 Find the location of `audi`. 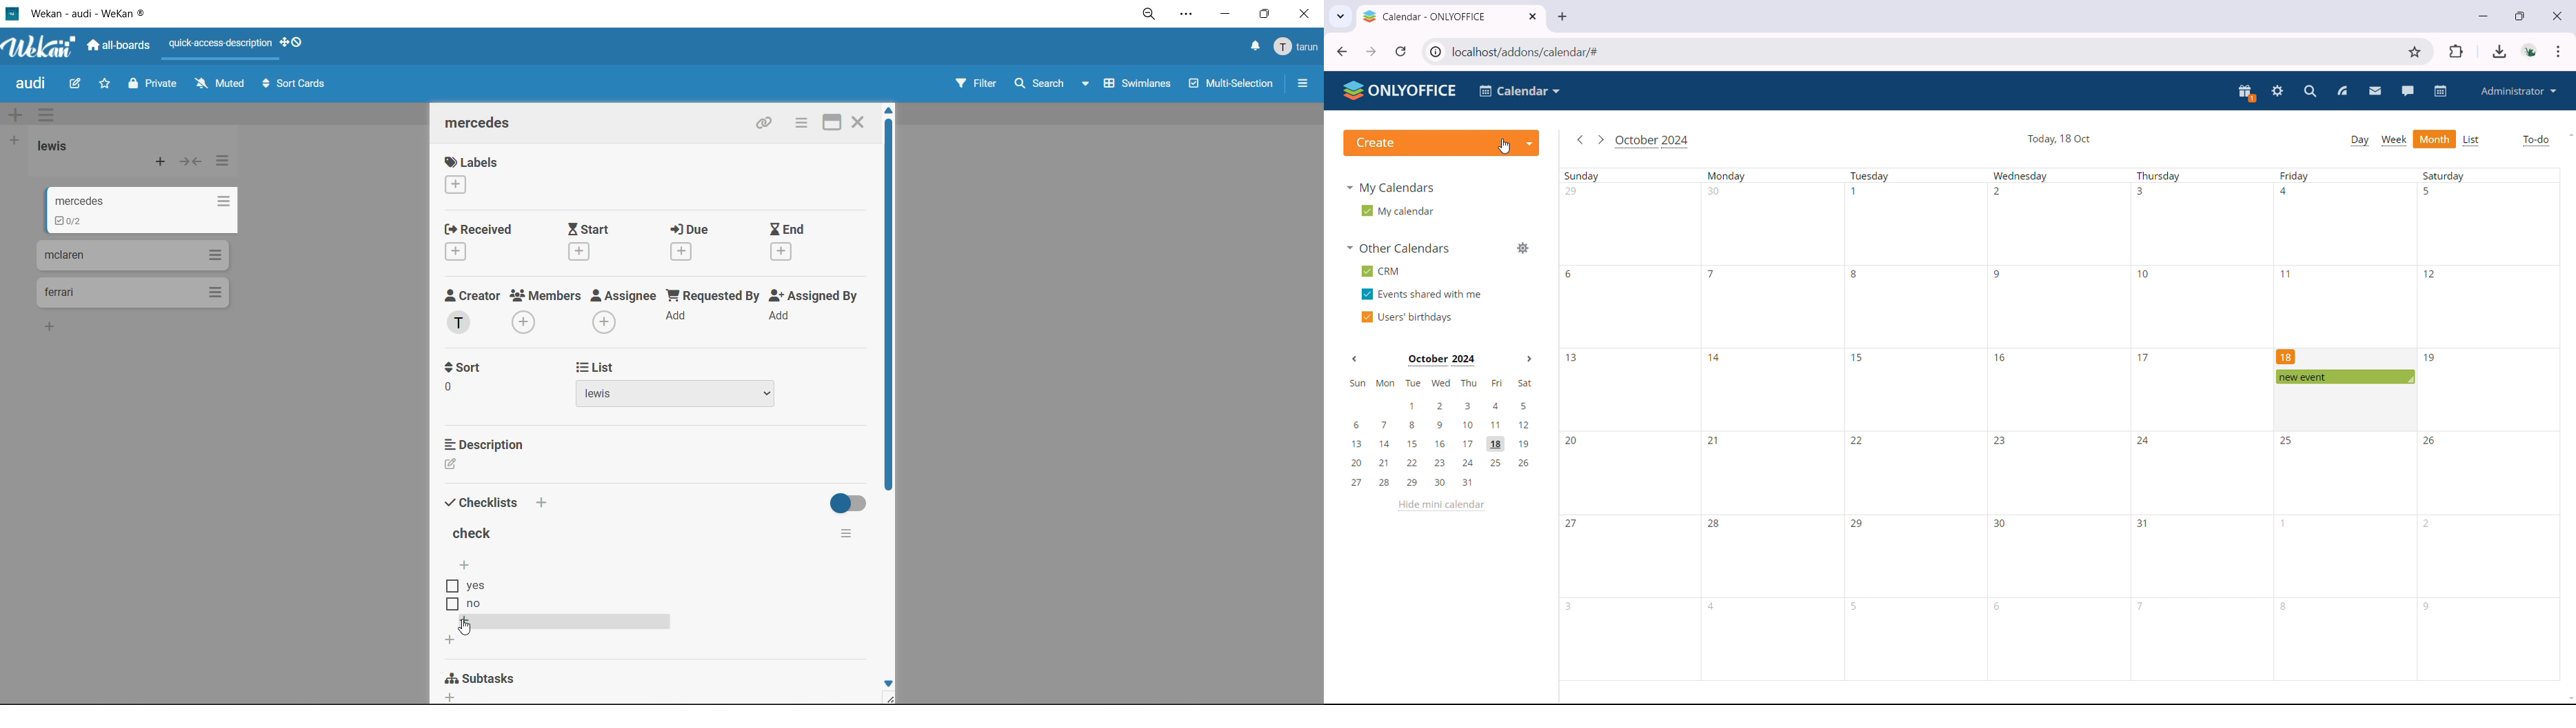

audi is located at coordinates (32, 86).